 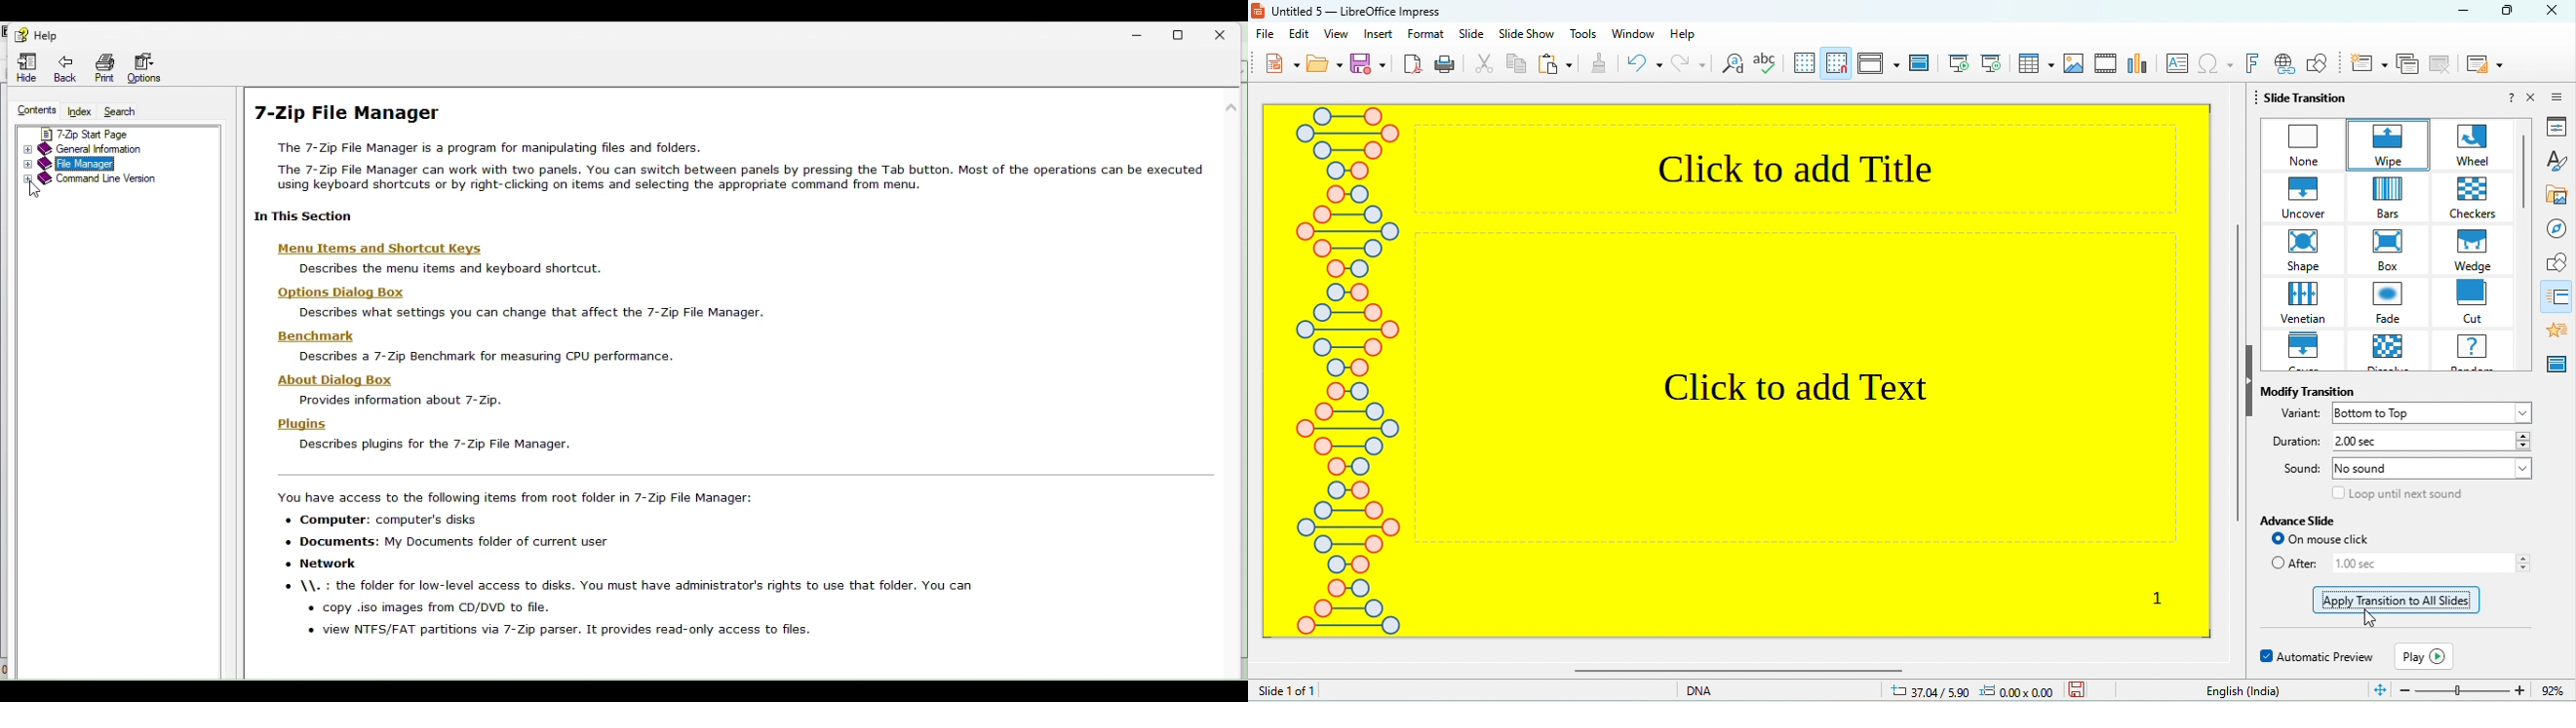 What do you see at coordinates (306, 217) in the screenshot?
I see `| In This Section` at bounding box center [306, 217].